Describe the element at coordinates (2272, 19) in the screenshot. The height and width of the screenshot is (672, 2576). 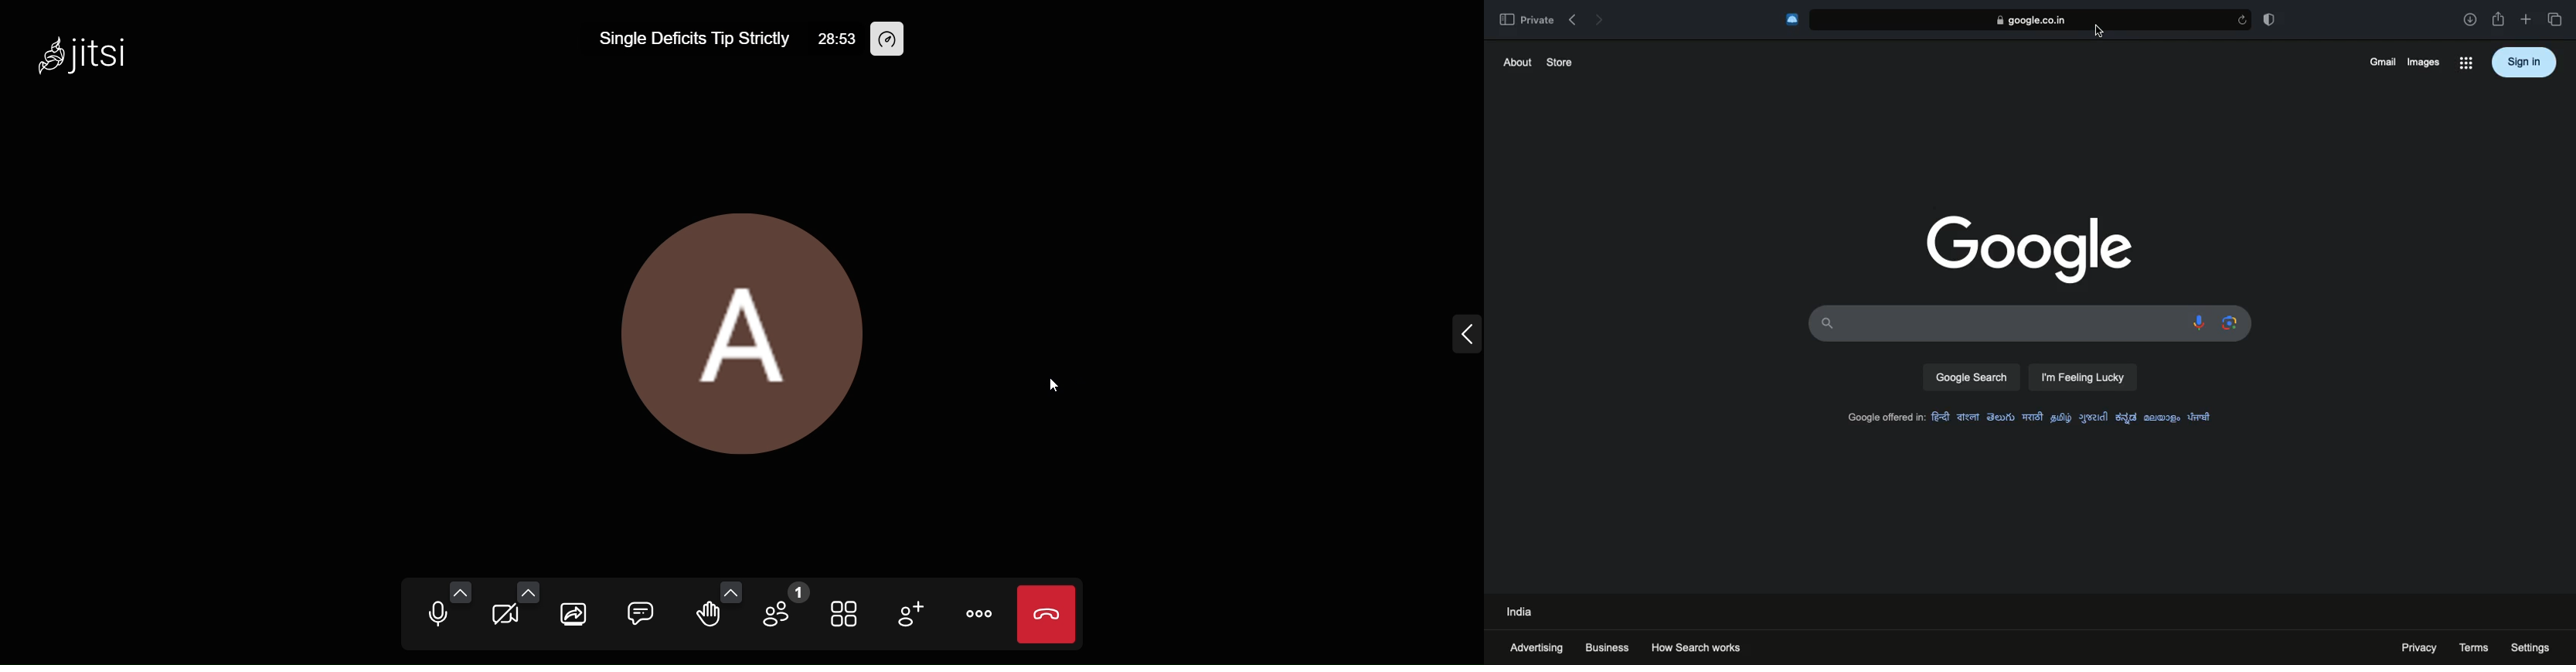
I see `badge` at that location.